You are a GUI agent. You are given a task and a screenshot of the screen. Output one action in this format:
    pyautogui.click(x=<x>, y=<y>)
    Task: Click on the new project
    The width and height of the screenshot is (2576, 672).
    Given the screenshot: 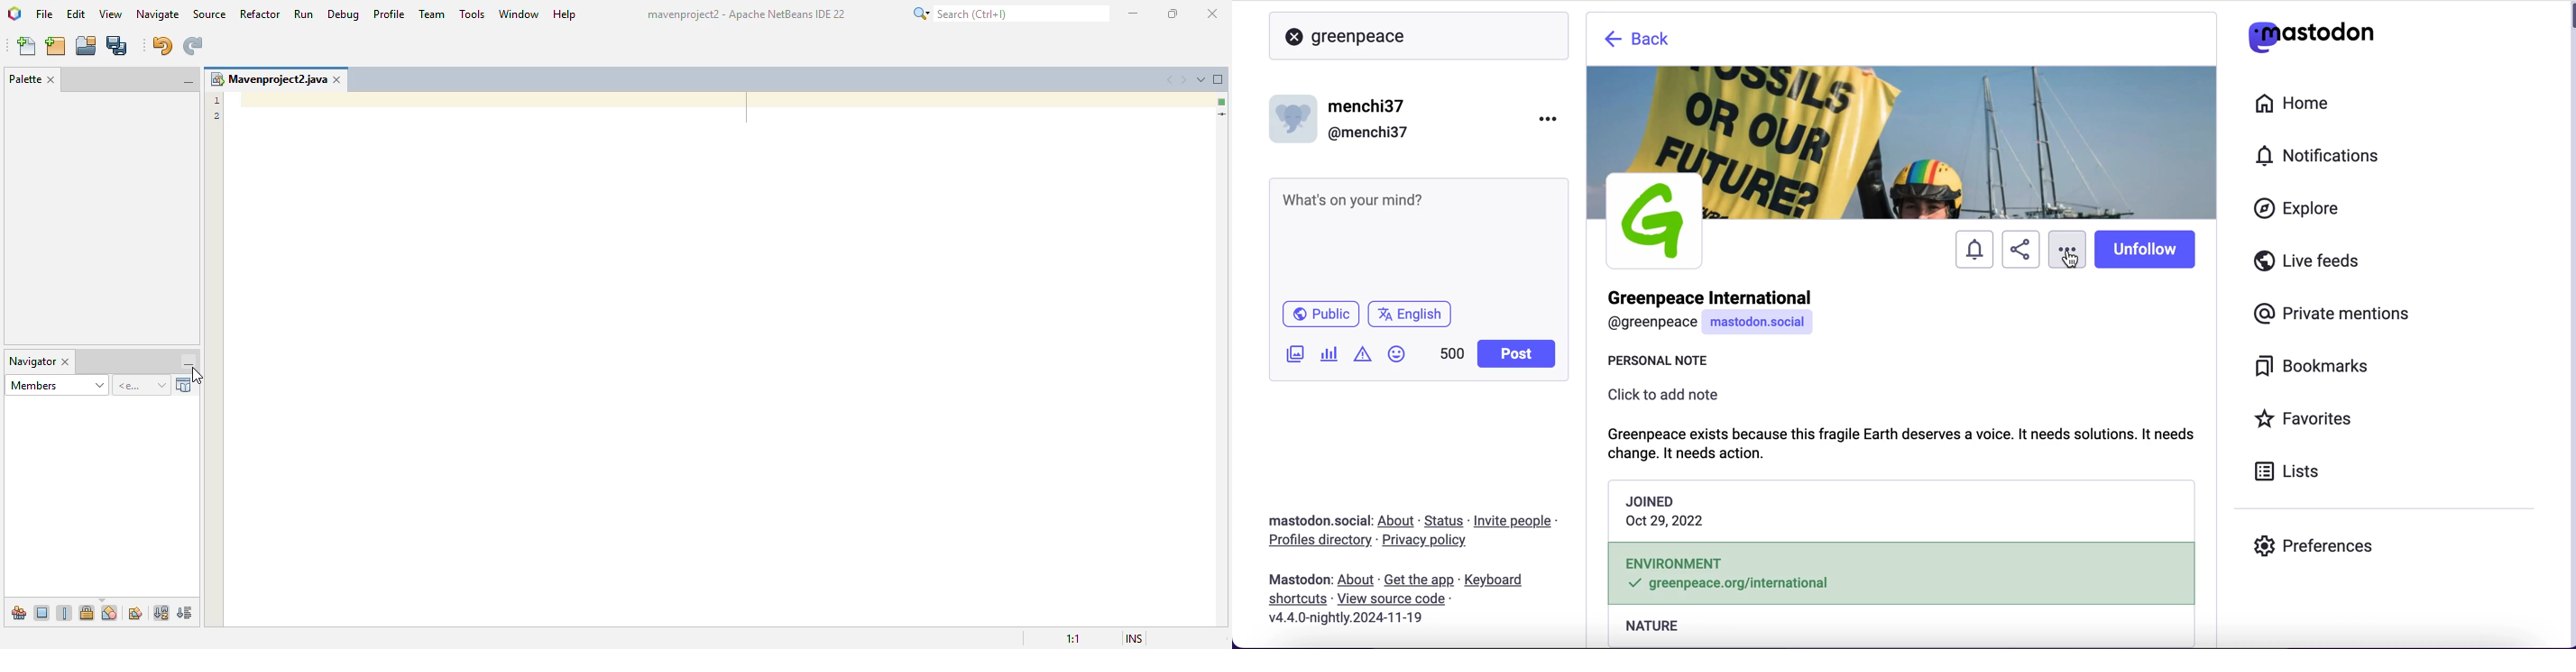 What is the action you would take?
    pyautogui.click(x=56, y=46)
    